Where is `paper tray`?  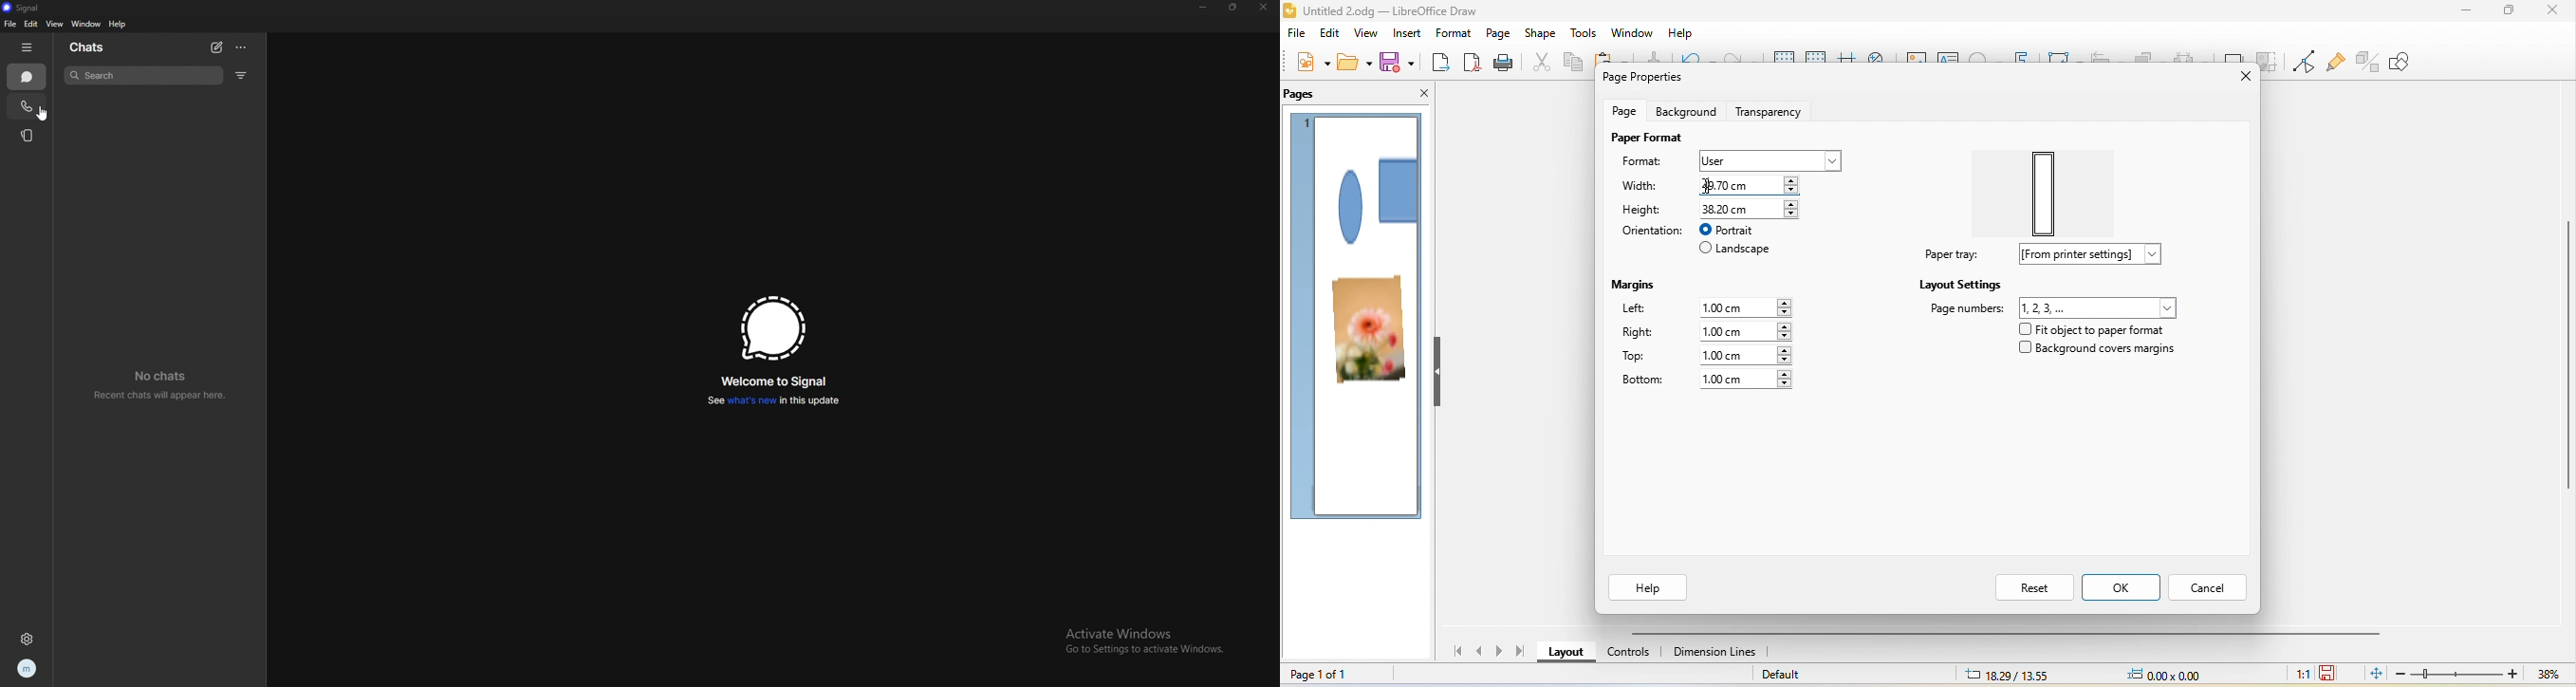
paper tray is located at coordinates (1945, 255).